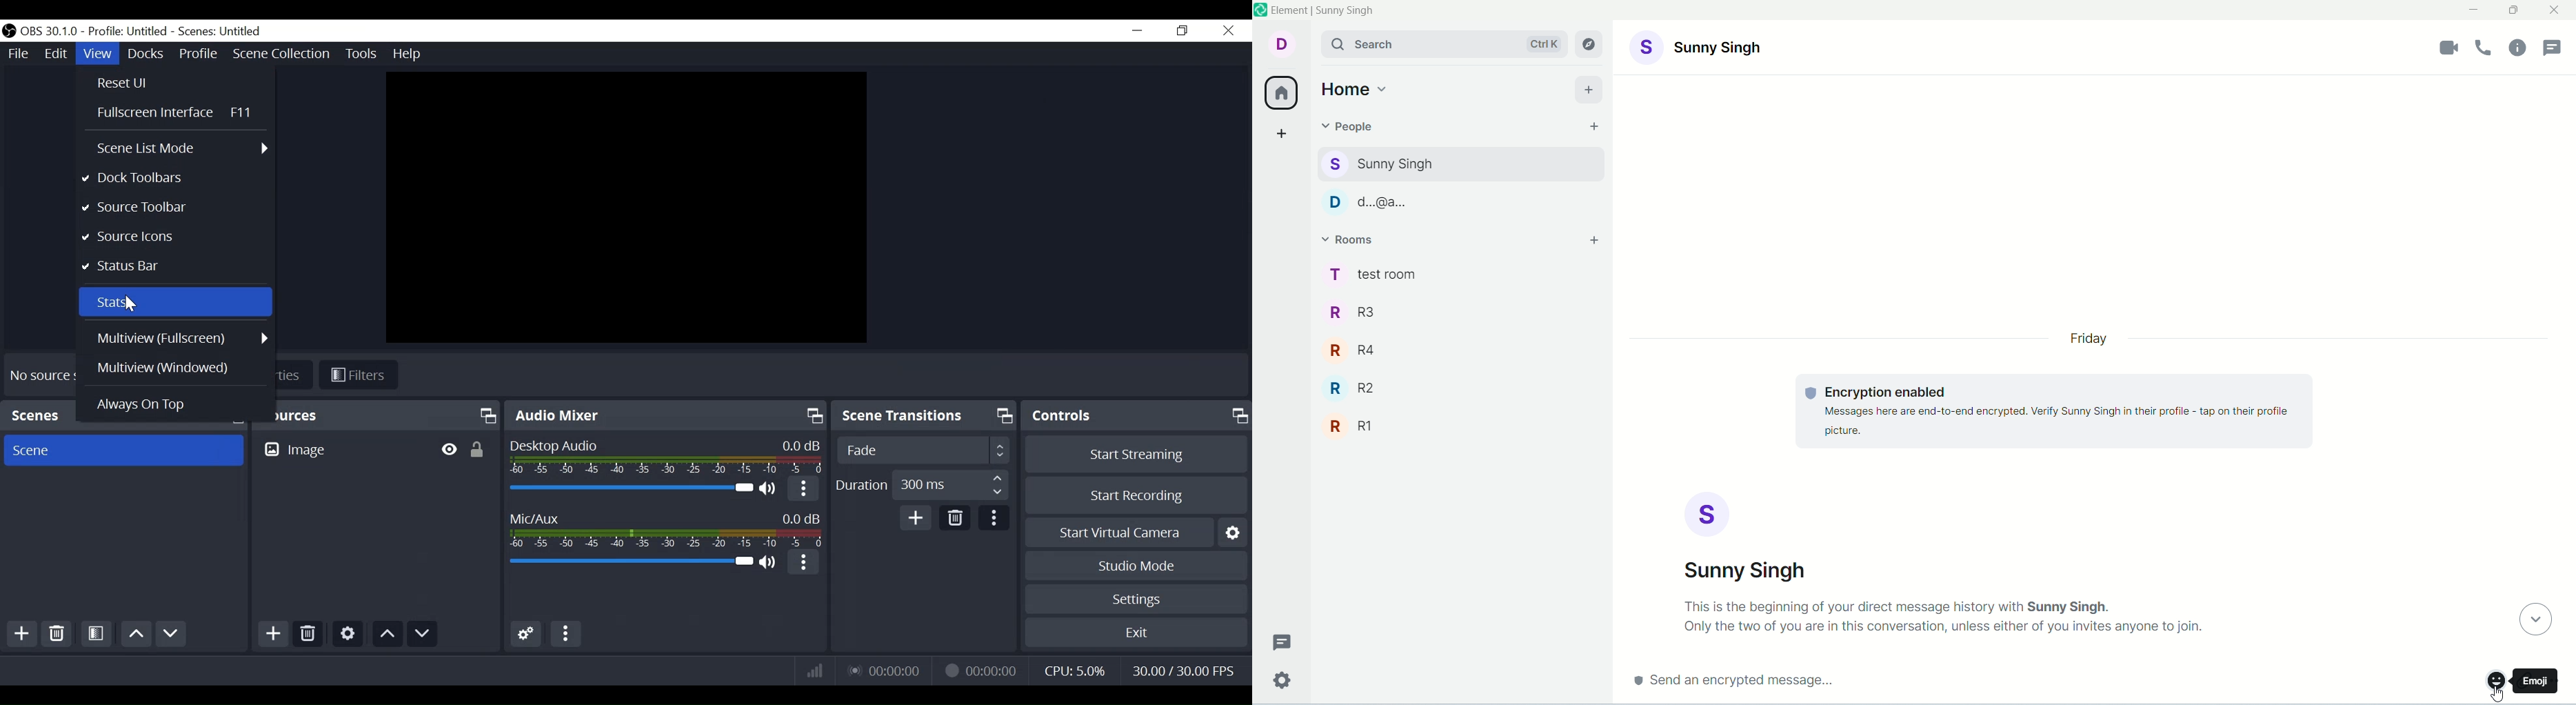 The image size is (2576, 728). I want to click on (un)check Status Bar, so click(173, 266).